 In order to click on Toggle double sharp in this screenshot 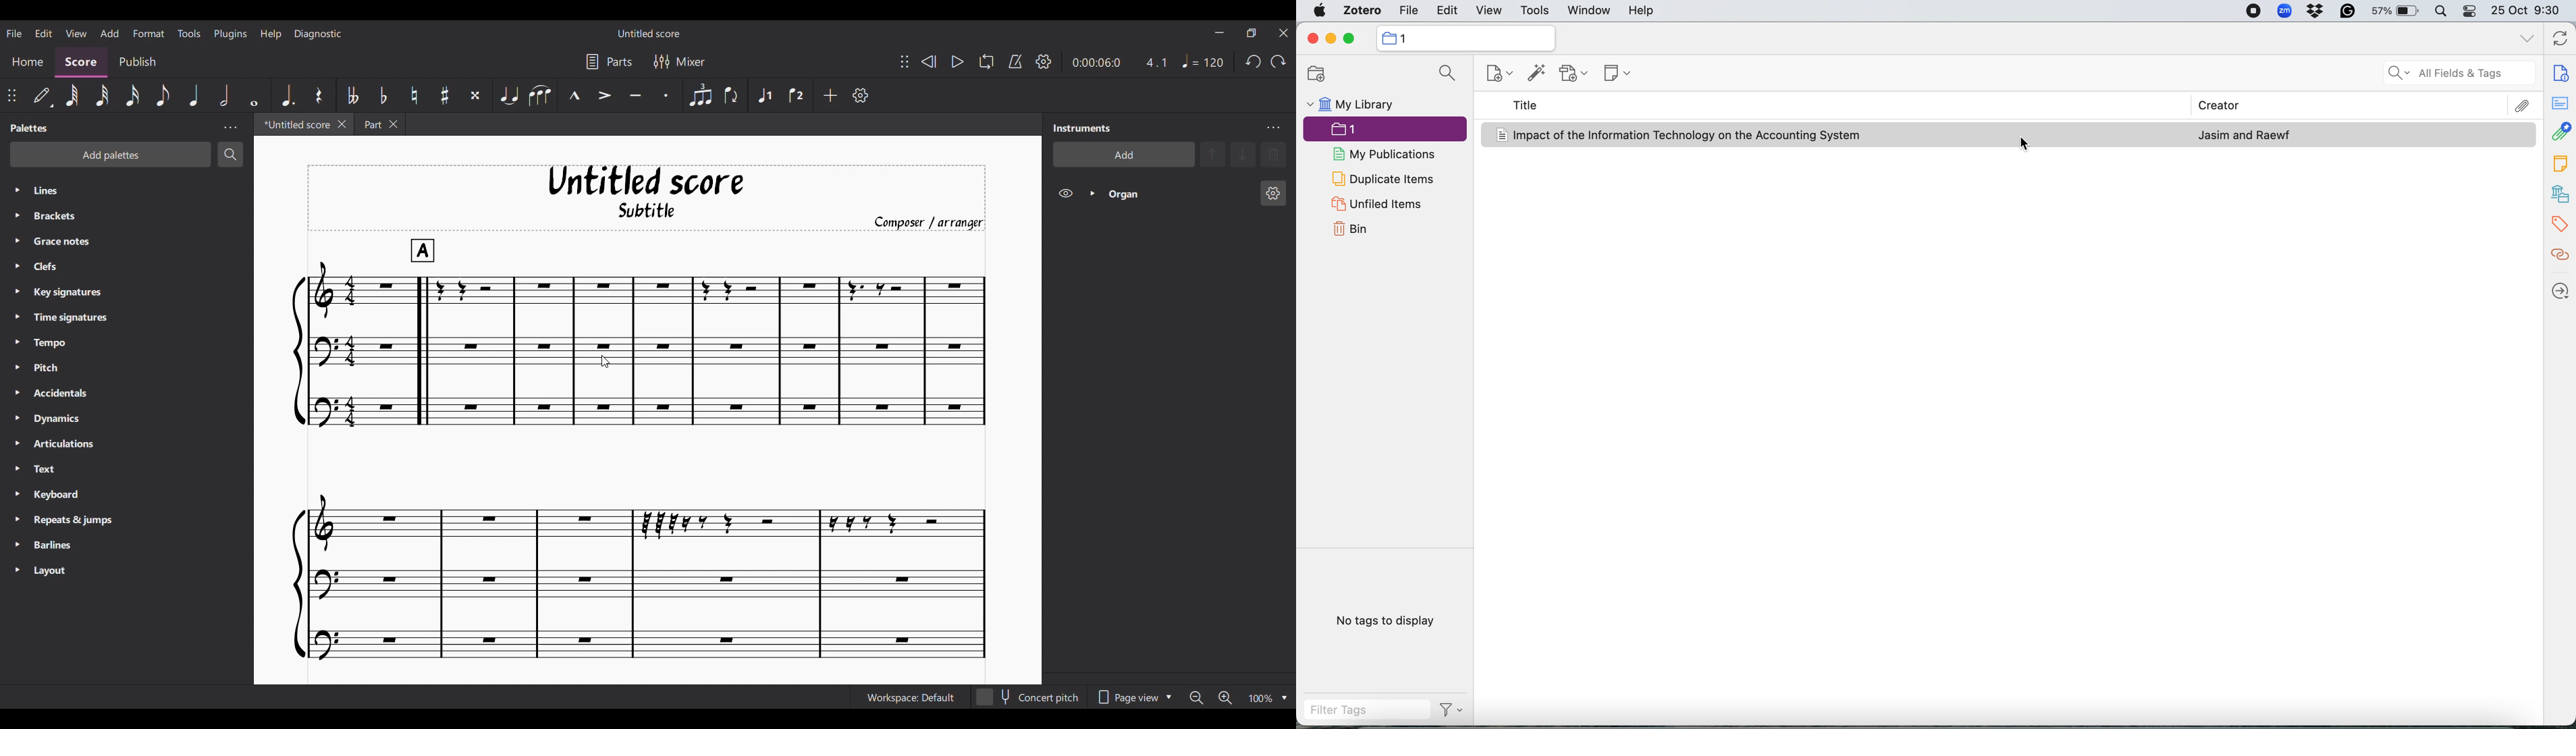, I will do `click(475, 96)`.